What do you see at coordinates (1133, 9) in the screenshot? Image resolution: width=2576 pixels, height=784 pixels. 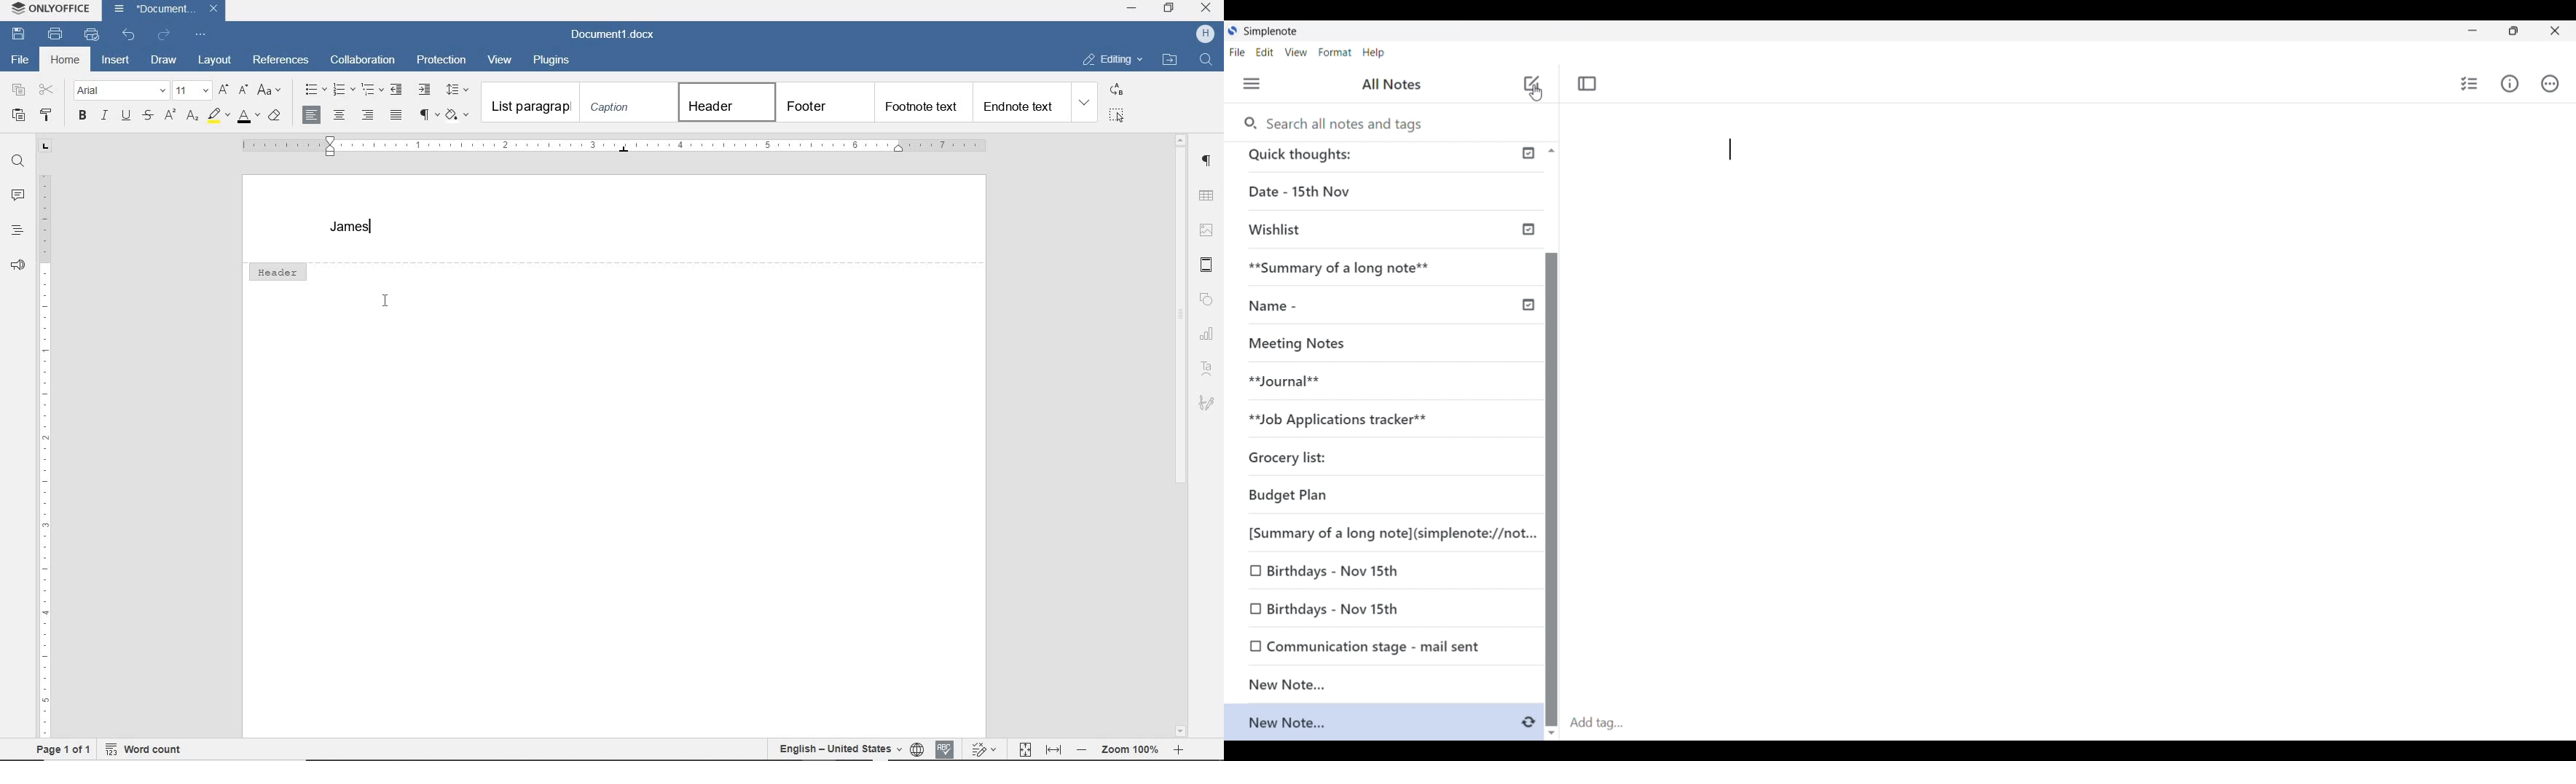 I see `MINIMIZE` at bounding box center [1133, 9].